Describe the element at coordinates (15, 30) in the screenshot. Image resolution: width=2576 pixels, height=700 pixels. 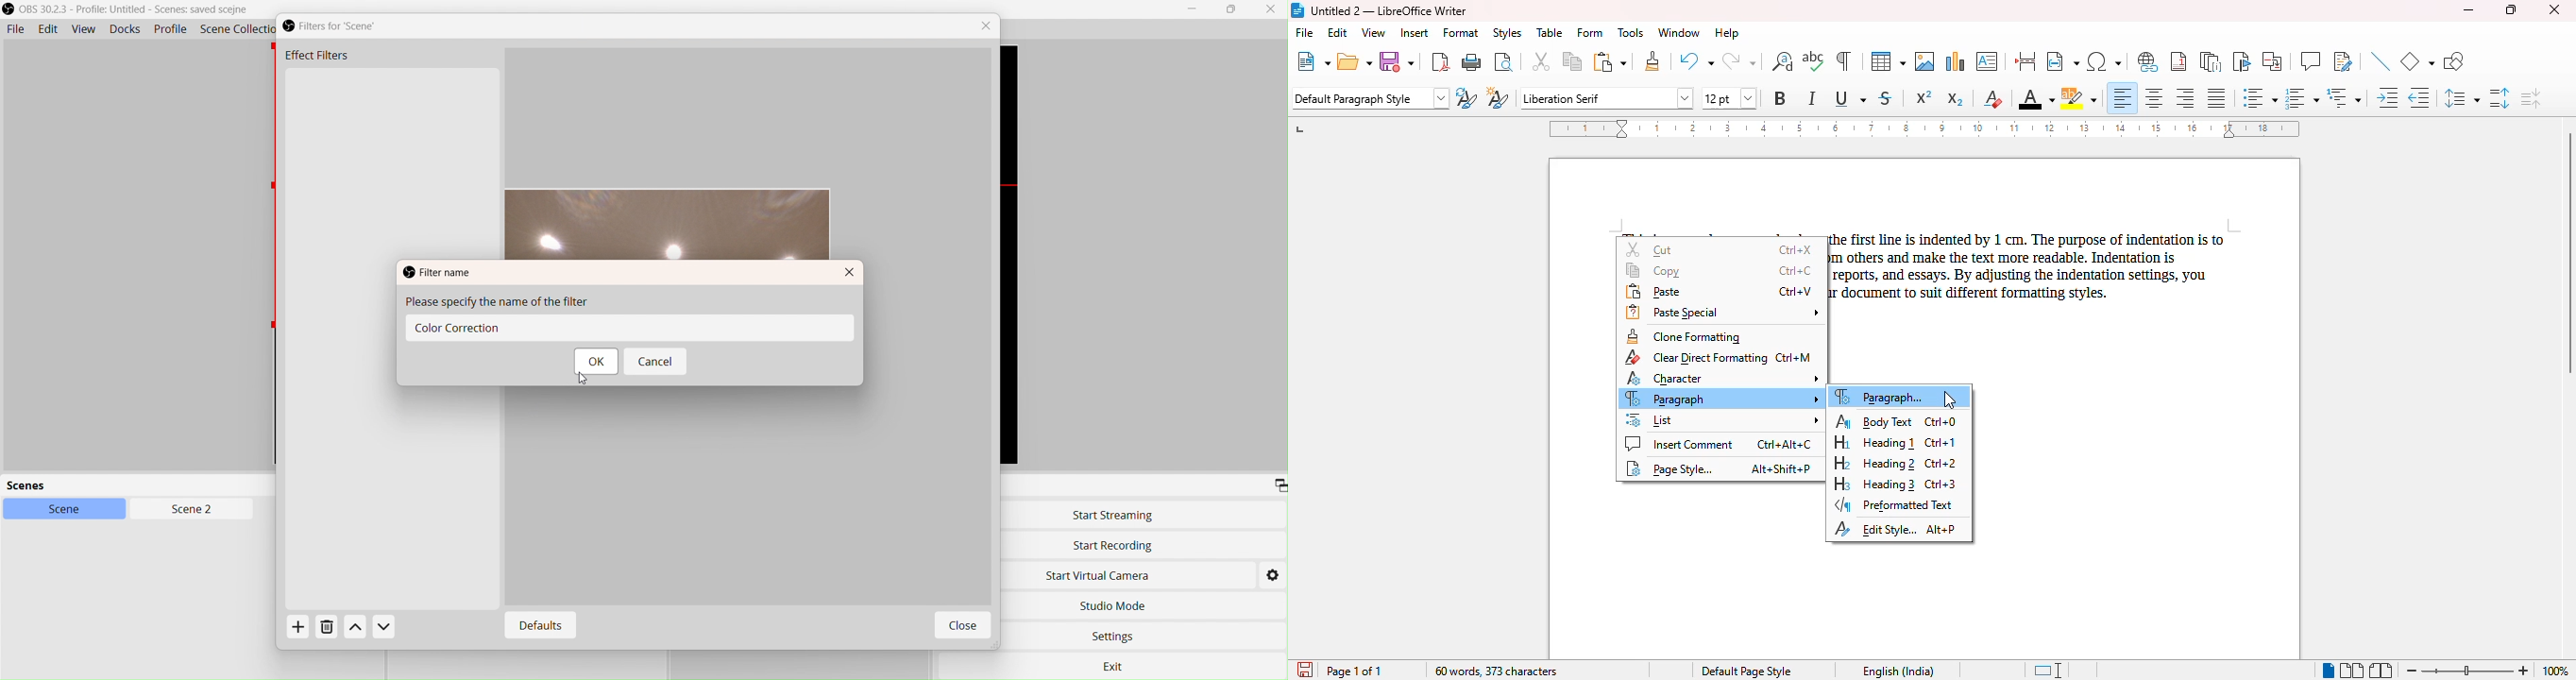
I see `File` at that location.